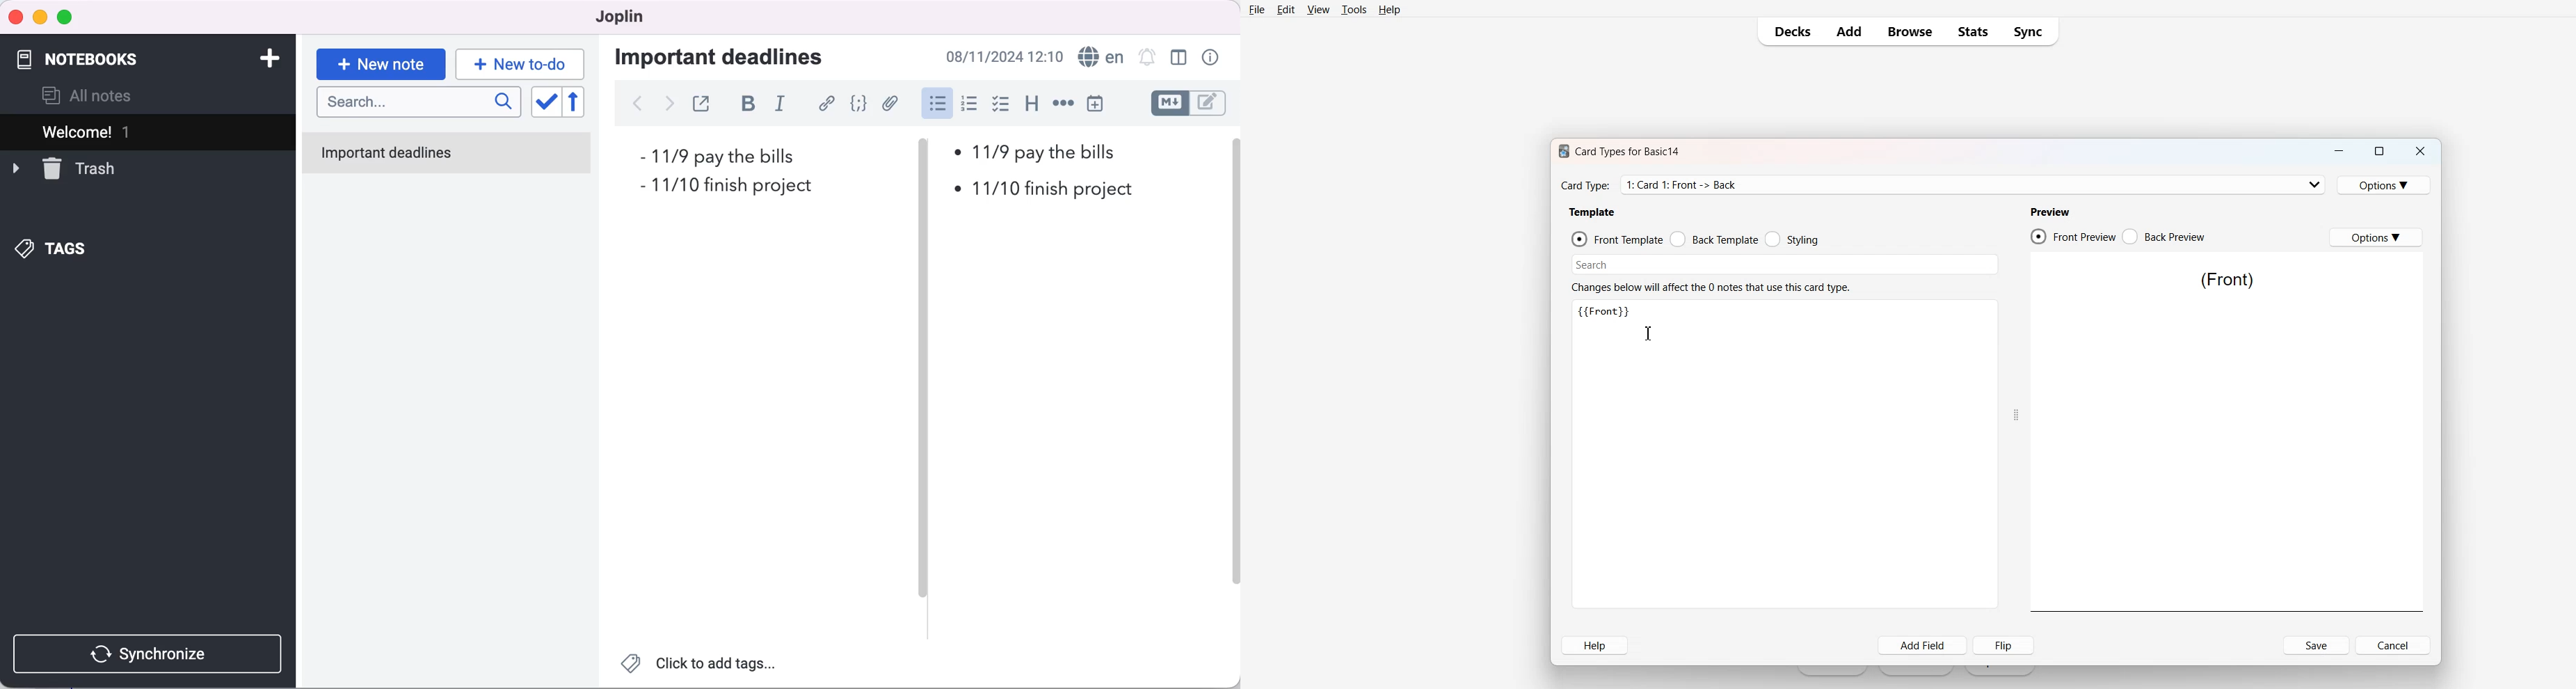  I want to click on hyperlink, so click(823, 105).